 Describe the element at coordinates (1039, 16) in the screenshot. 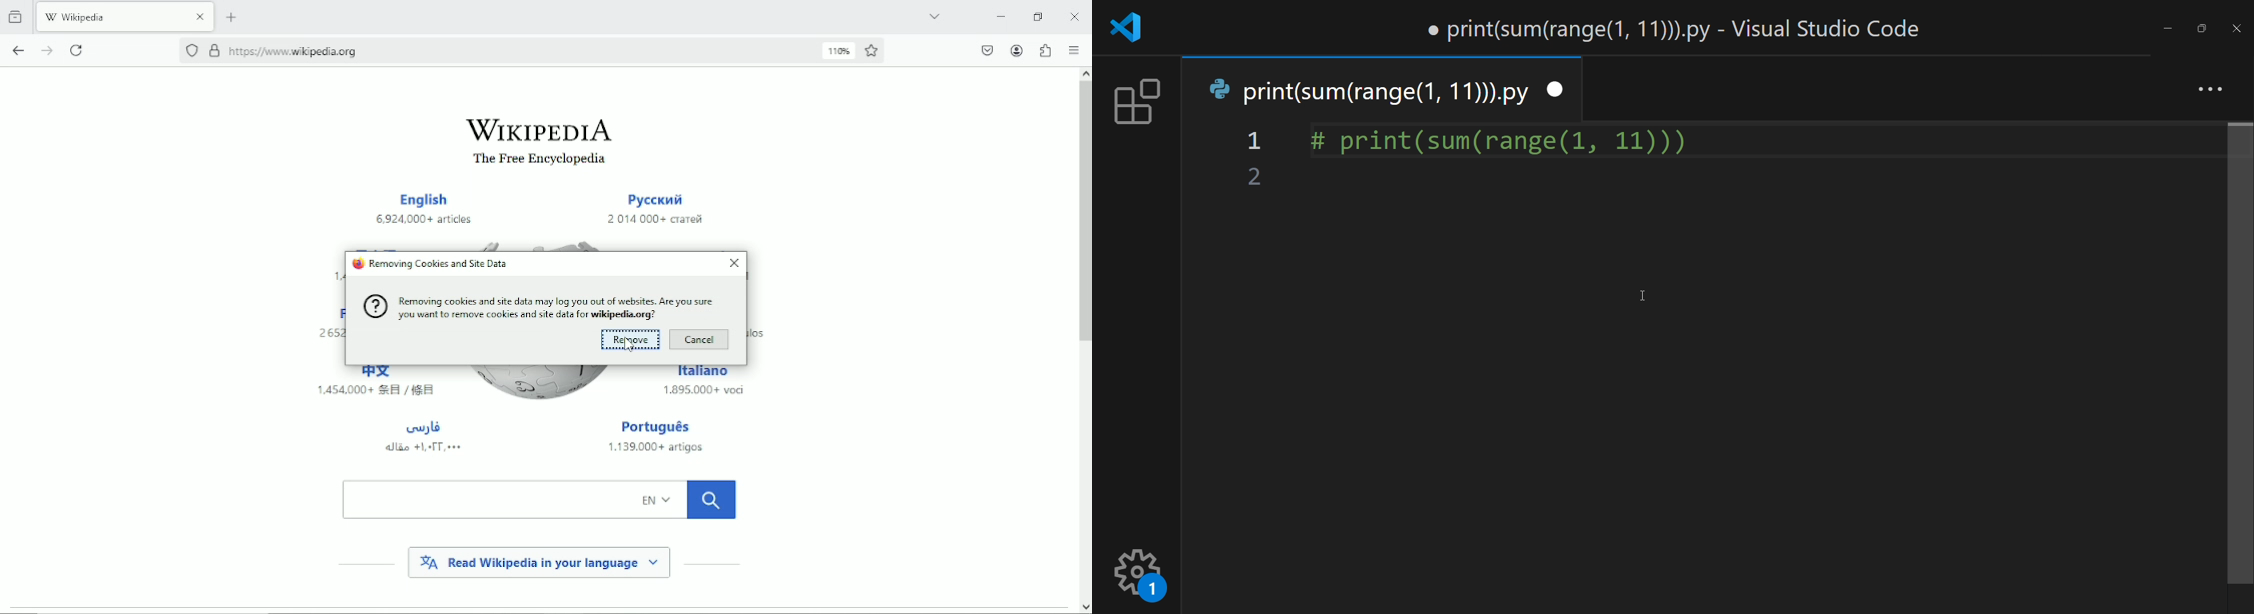

I see `restore down` at that location.